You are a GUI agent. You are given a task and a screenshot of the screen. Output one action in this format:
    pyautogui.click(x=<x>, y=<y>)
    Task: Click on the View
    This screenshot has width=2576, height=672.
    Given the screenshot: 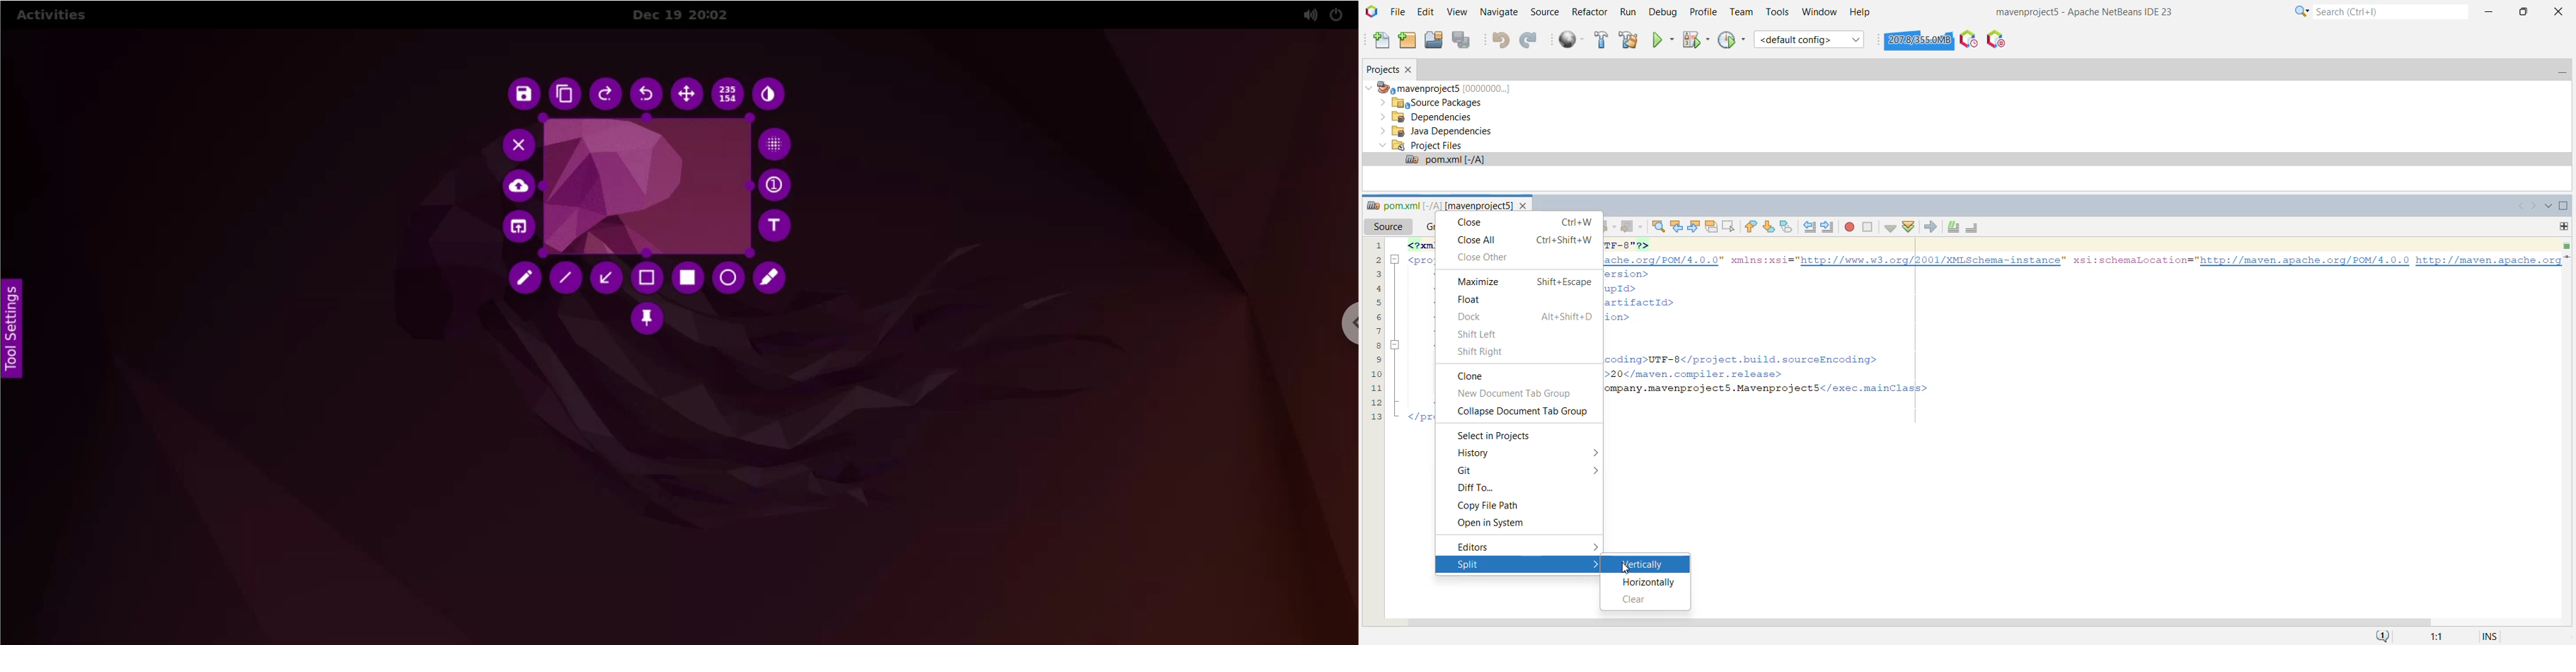 What is the action you would take?
    pyautogui.click(x=1458, y=12)
    